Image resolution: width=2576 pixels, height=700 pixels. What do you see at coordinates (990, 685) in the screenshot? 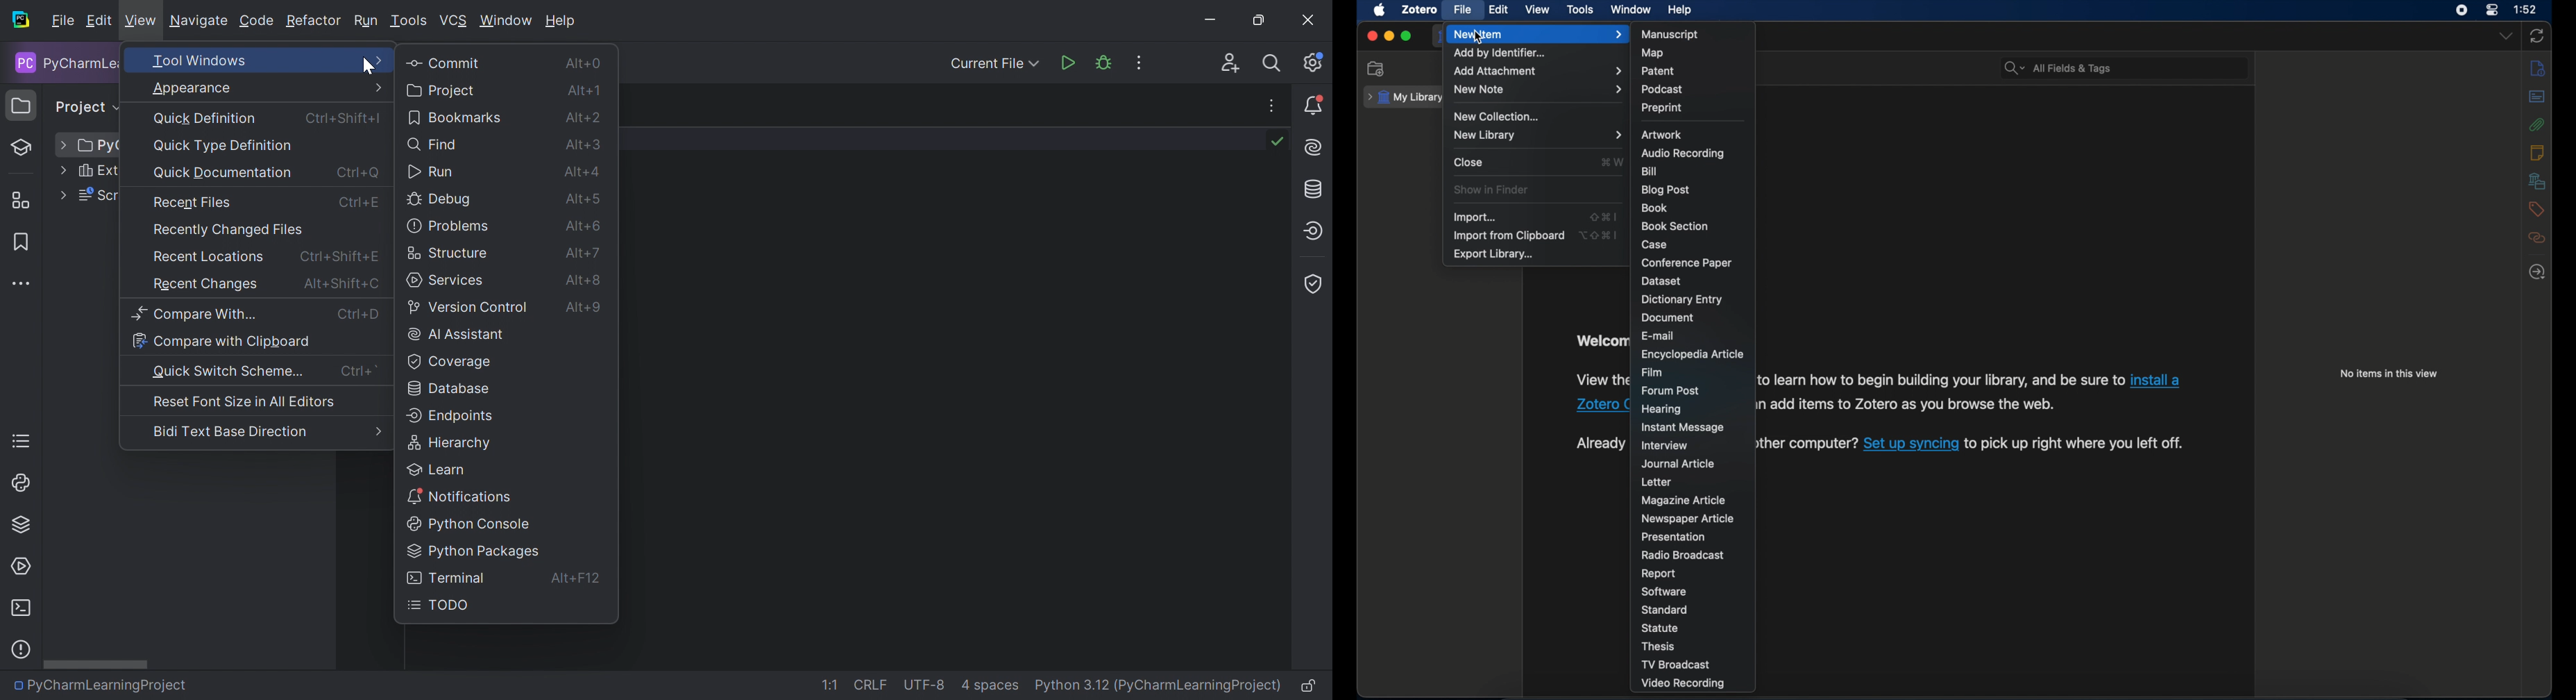
I see `4 spaces` at bounding box center [990, 685].